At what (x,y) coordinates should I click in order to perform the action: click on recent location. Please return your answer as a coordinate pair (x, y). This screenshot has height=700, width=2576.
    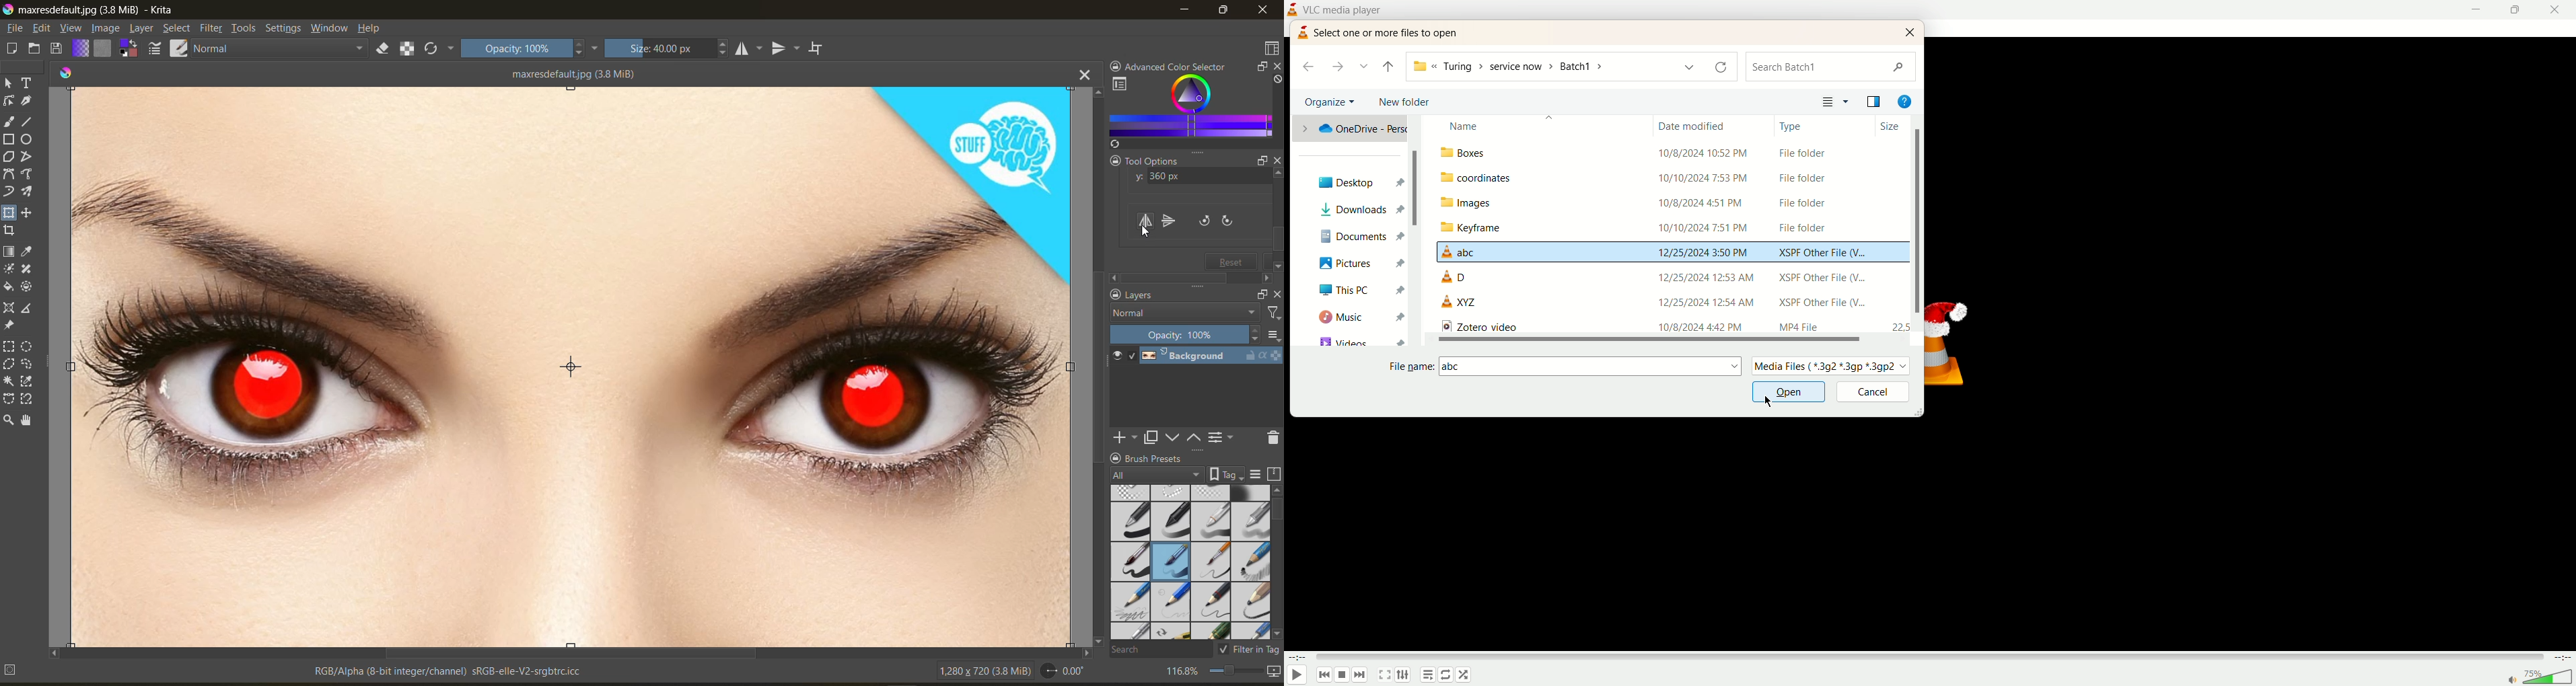
    Looking at the image, I should click on (1364, 66).